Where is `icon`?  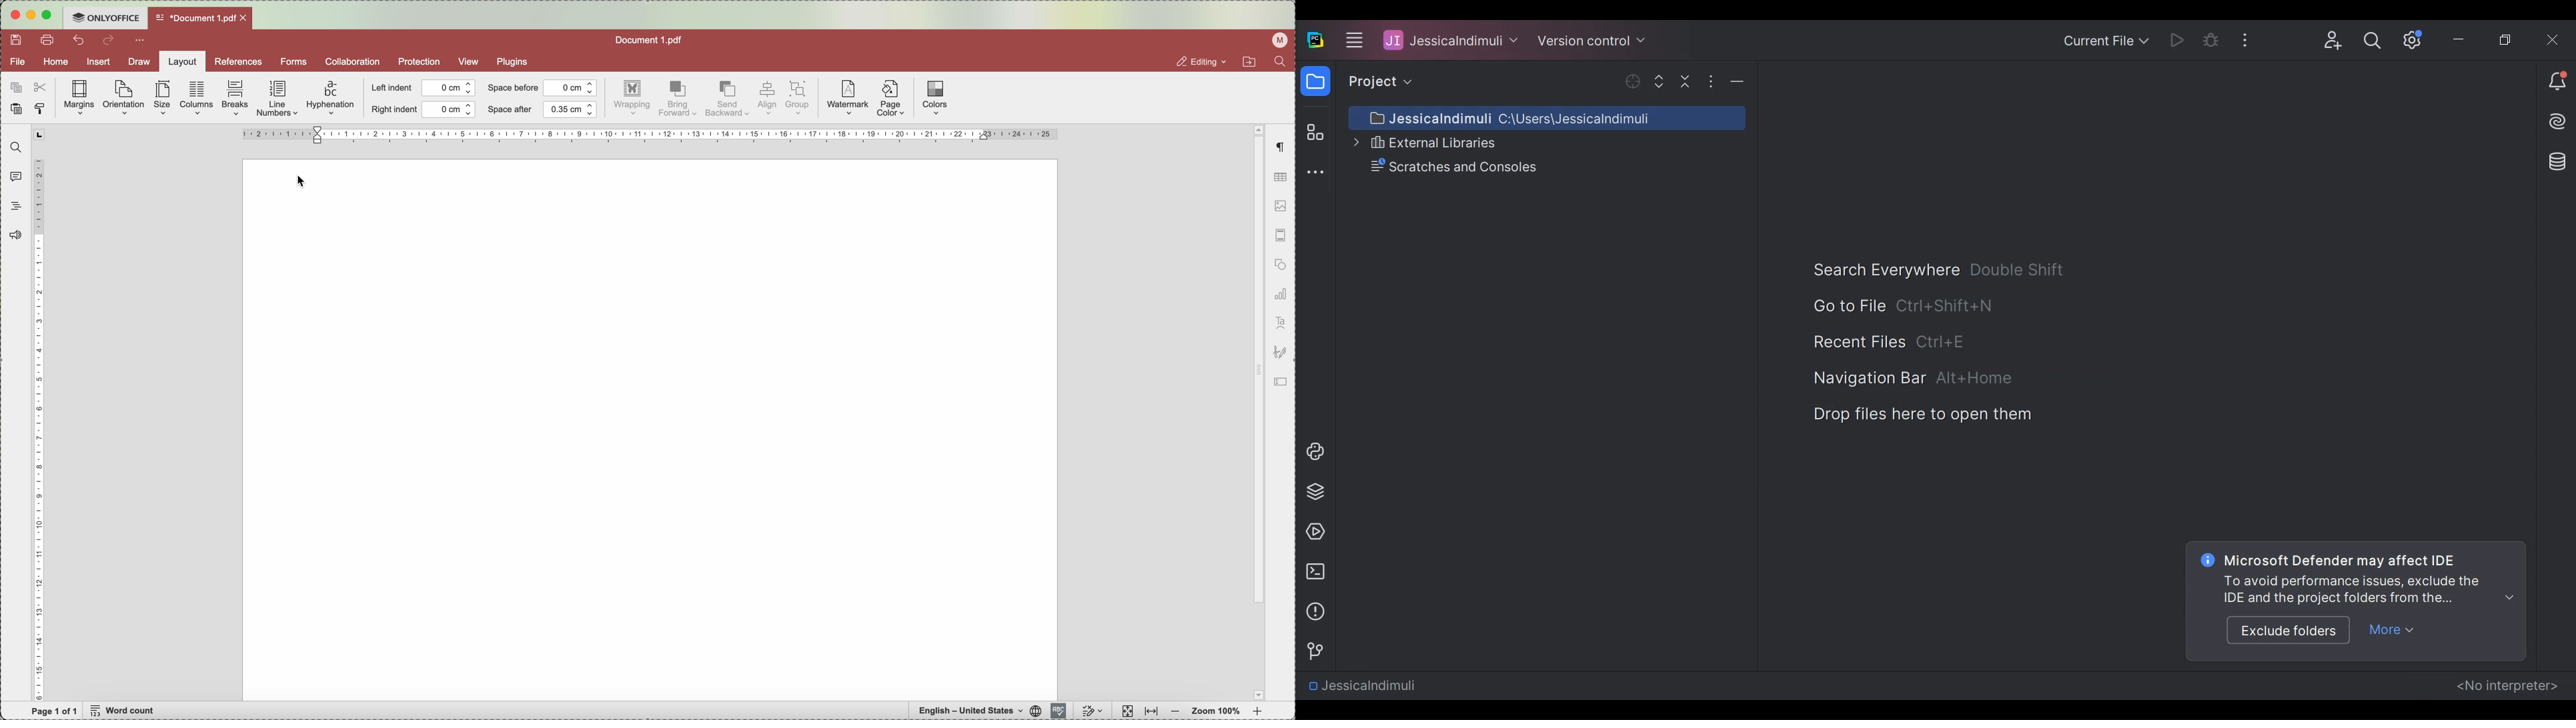 icon is located at coordinates (1280, 353).